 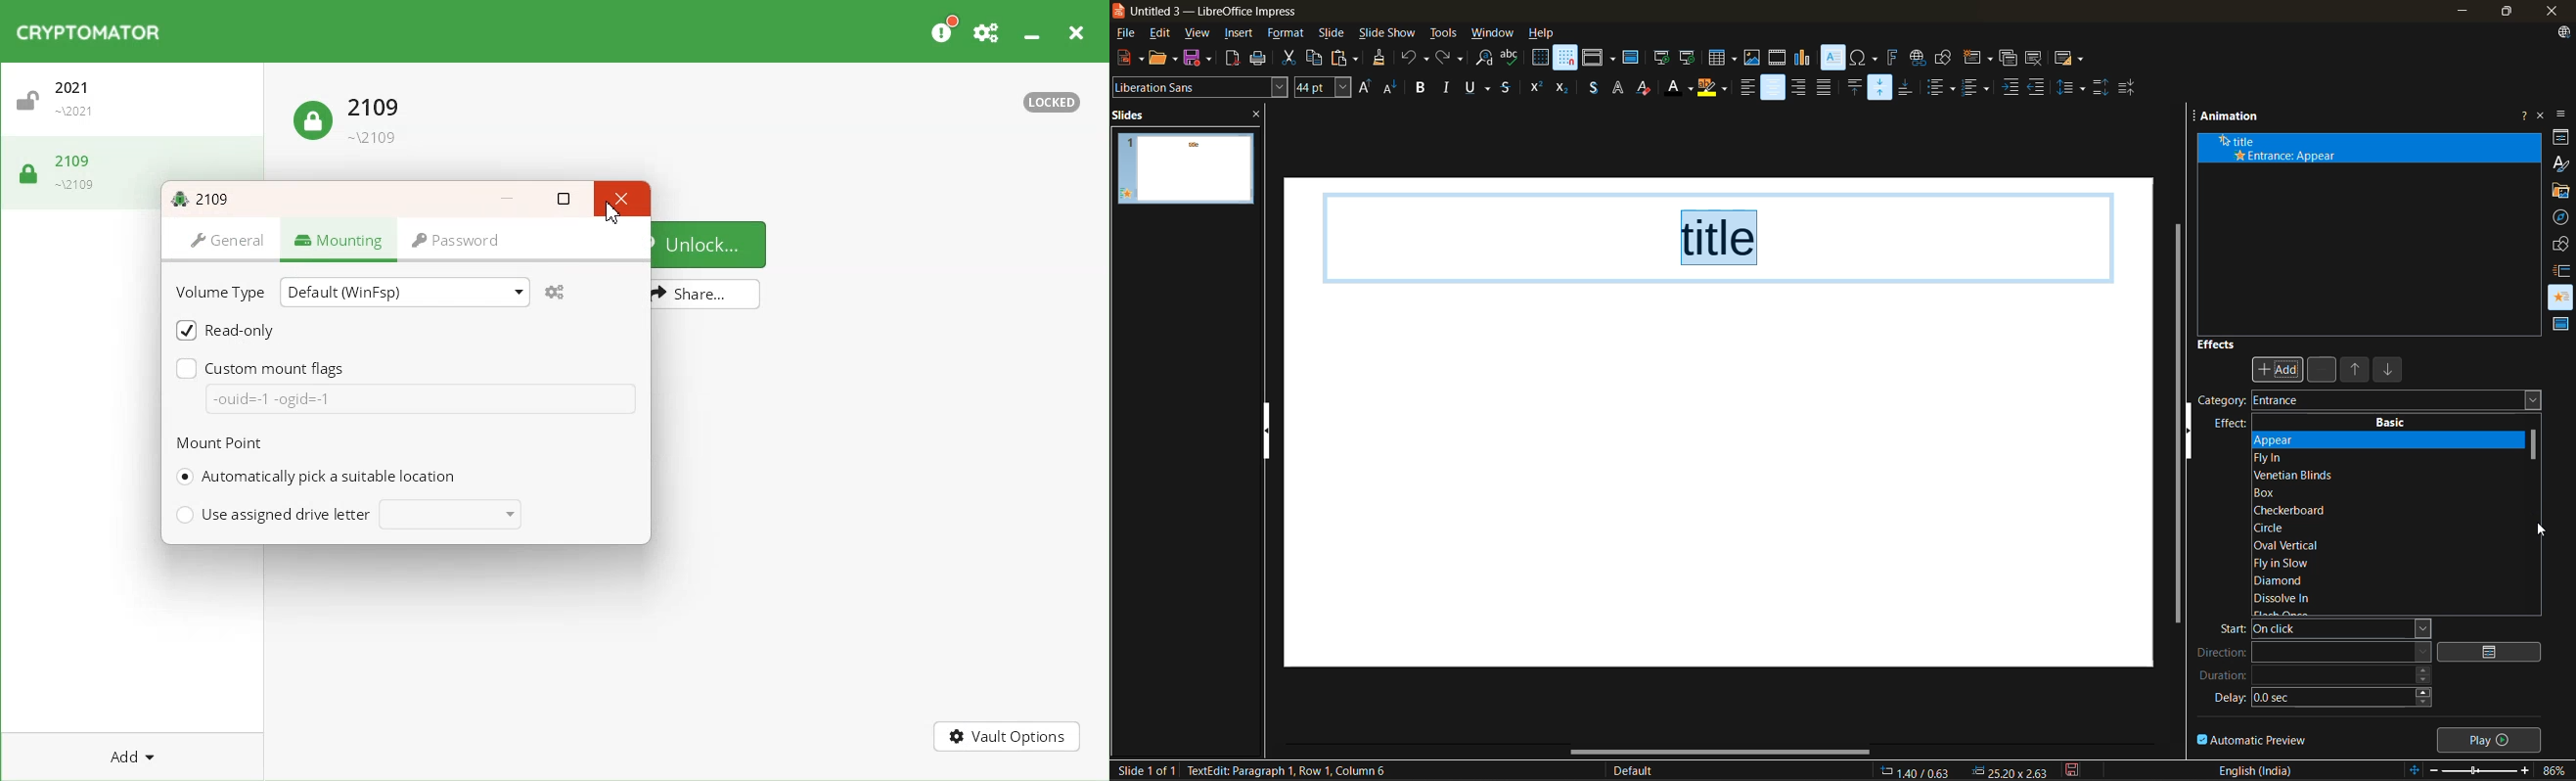 What do you see at coordinates (1964, 770) in the screenshot?
I see `co ordininates` at bounding box center [1964, 770].